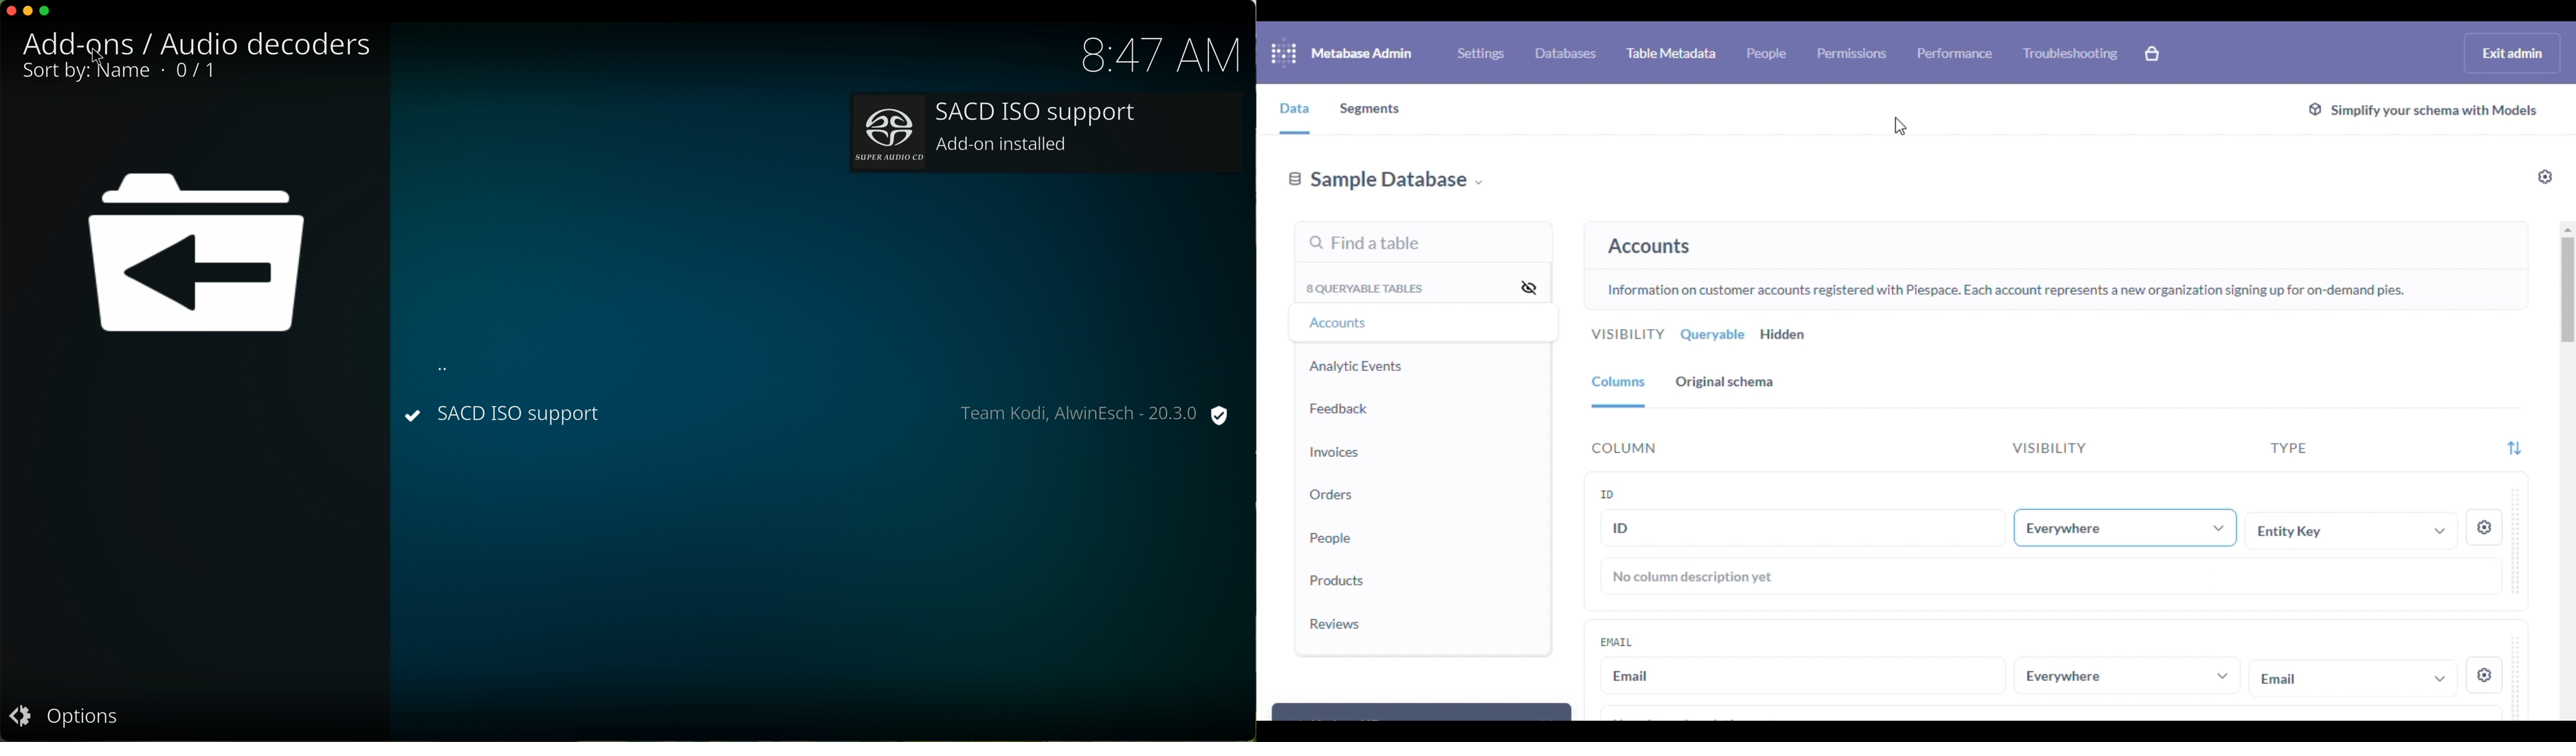  Describe the element at coordinates (2130, 526) in the screenshot. I see `Everywhere` at that location.